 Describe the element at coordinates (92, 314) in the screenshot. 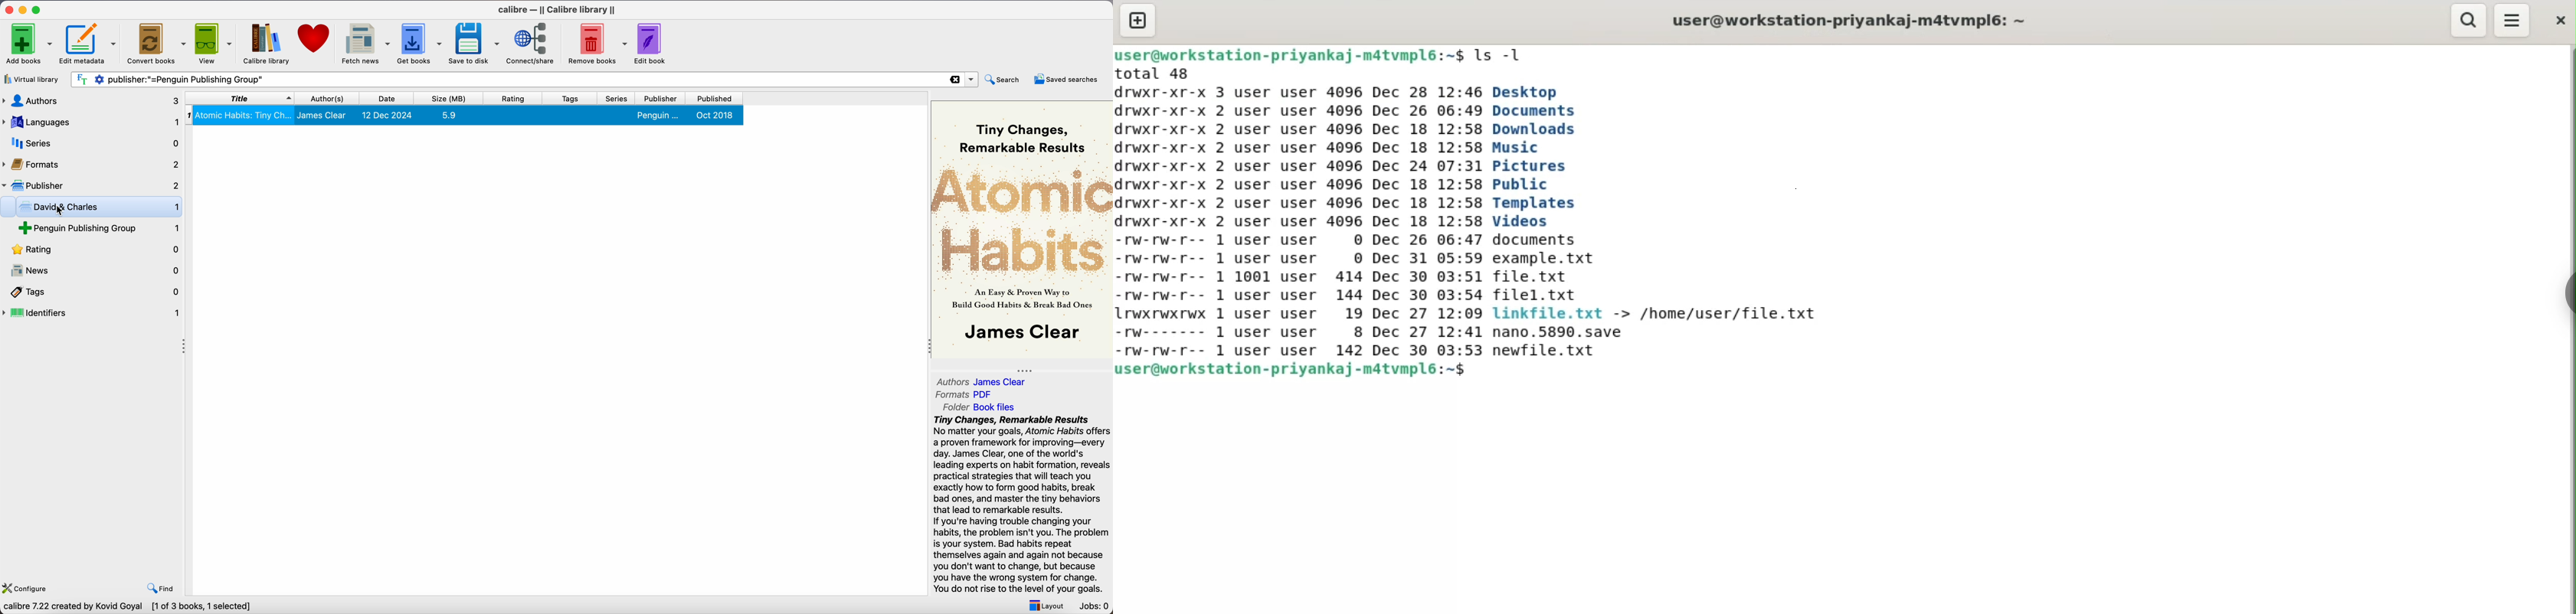

I see `identifiers` at that location.